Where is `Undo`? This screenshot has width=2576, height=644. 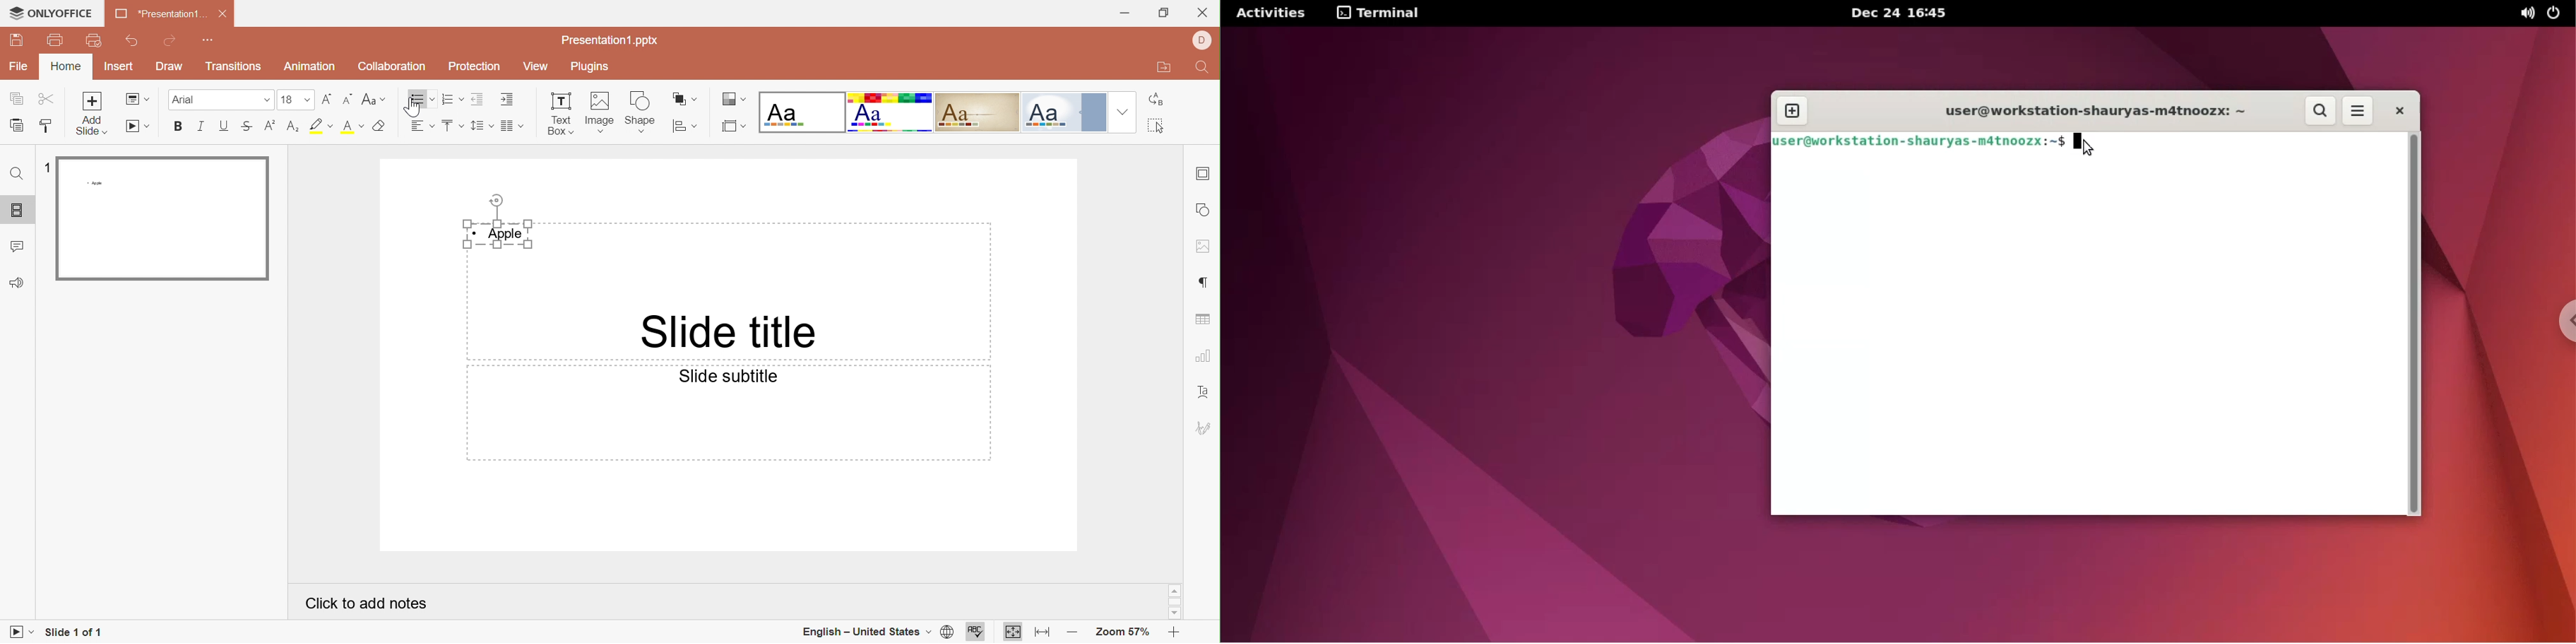 Undo is located at coordinates (133, 42).